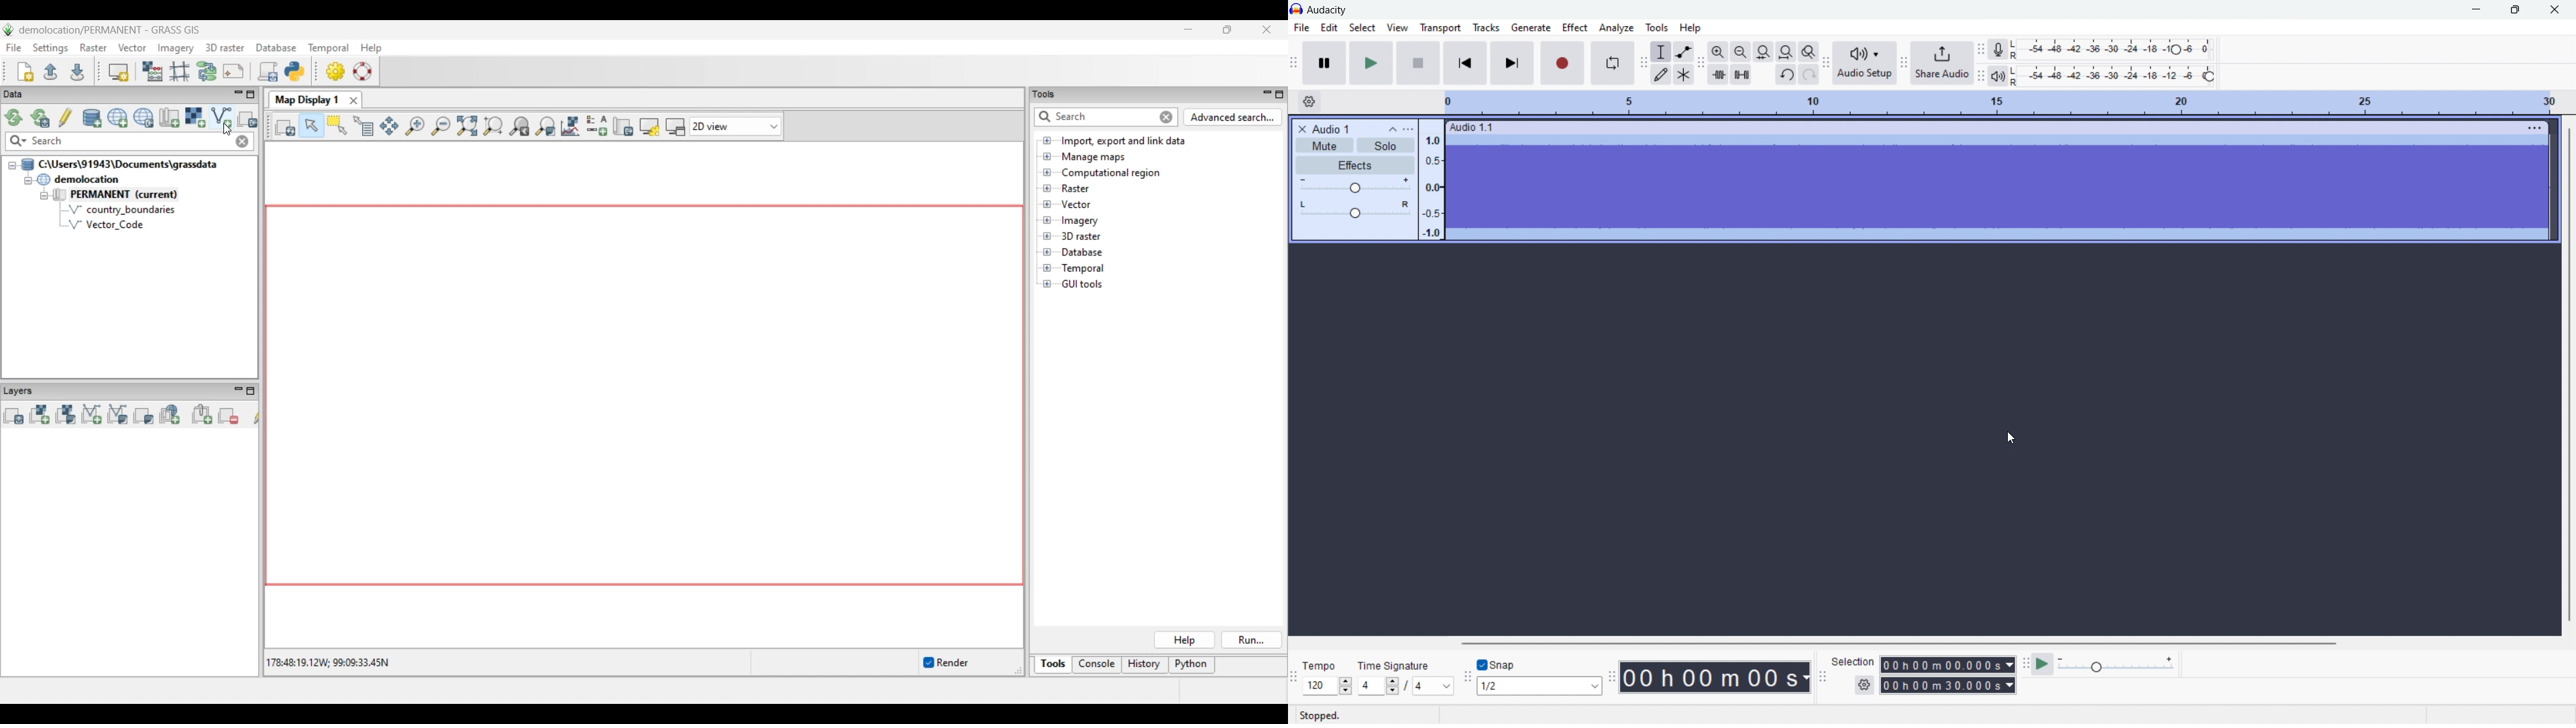 Image resolution: width=2576 pixels, height=728 pixels. I want to click on sience selection, so click(1741, 74).